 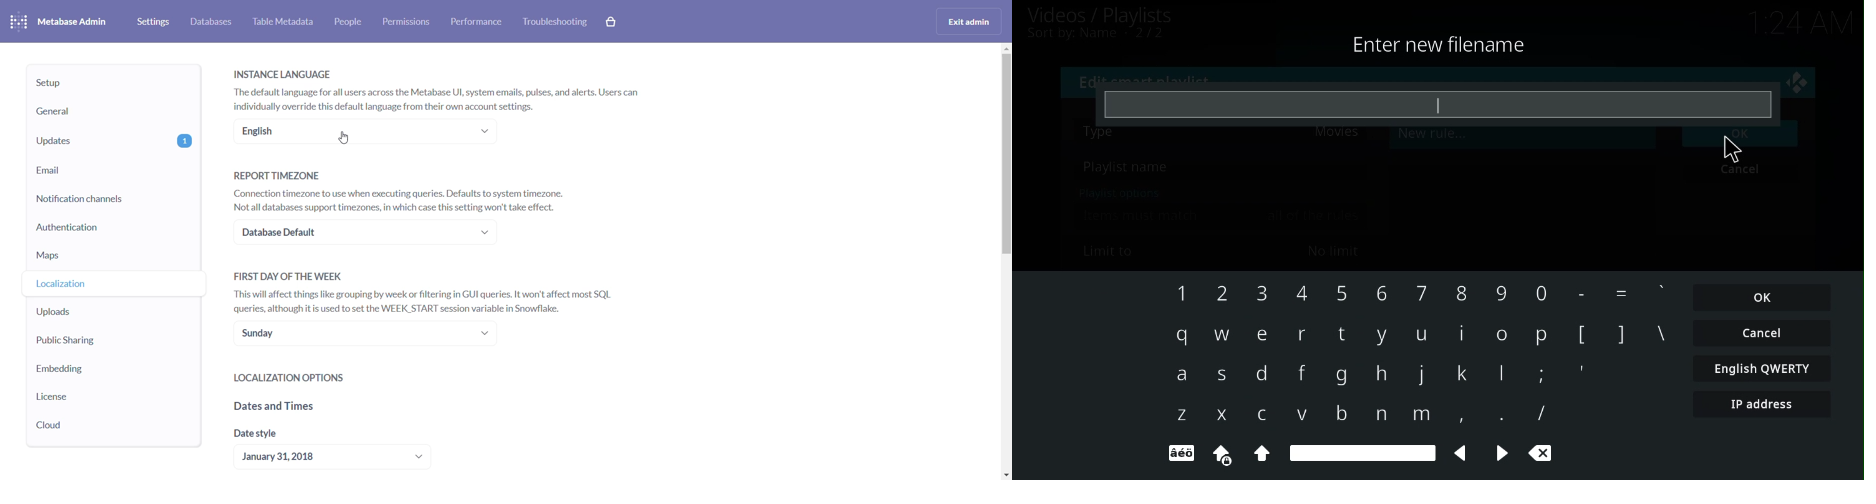 I want to click on playlist options, so click(x=1121, y=191).